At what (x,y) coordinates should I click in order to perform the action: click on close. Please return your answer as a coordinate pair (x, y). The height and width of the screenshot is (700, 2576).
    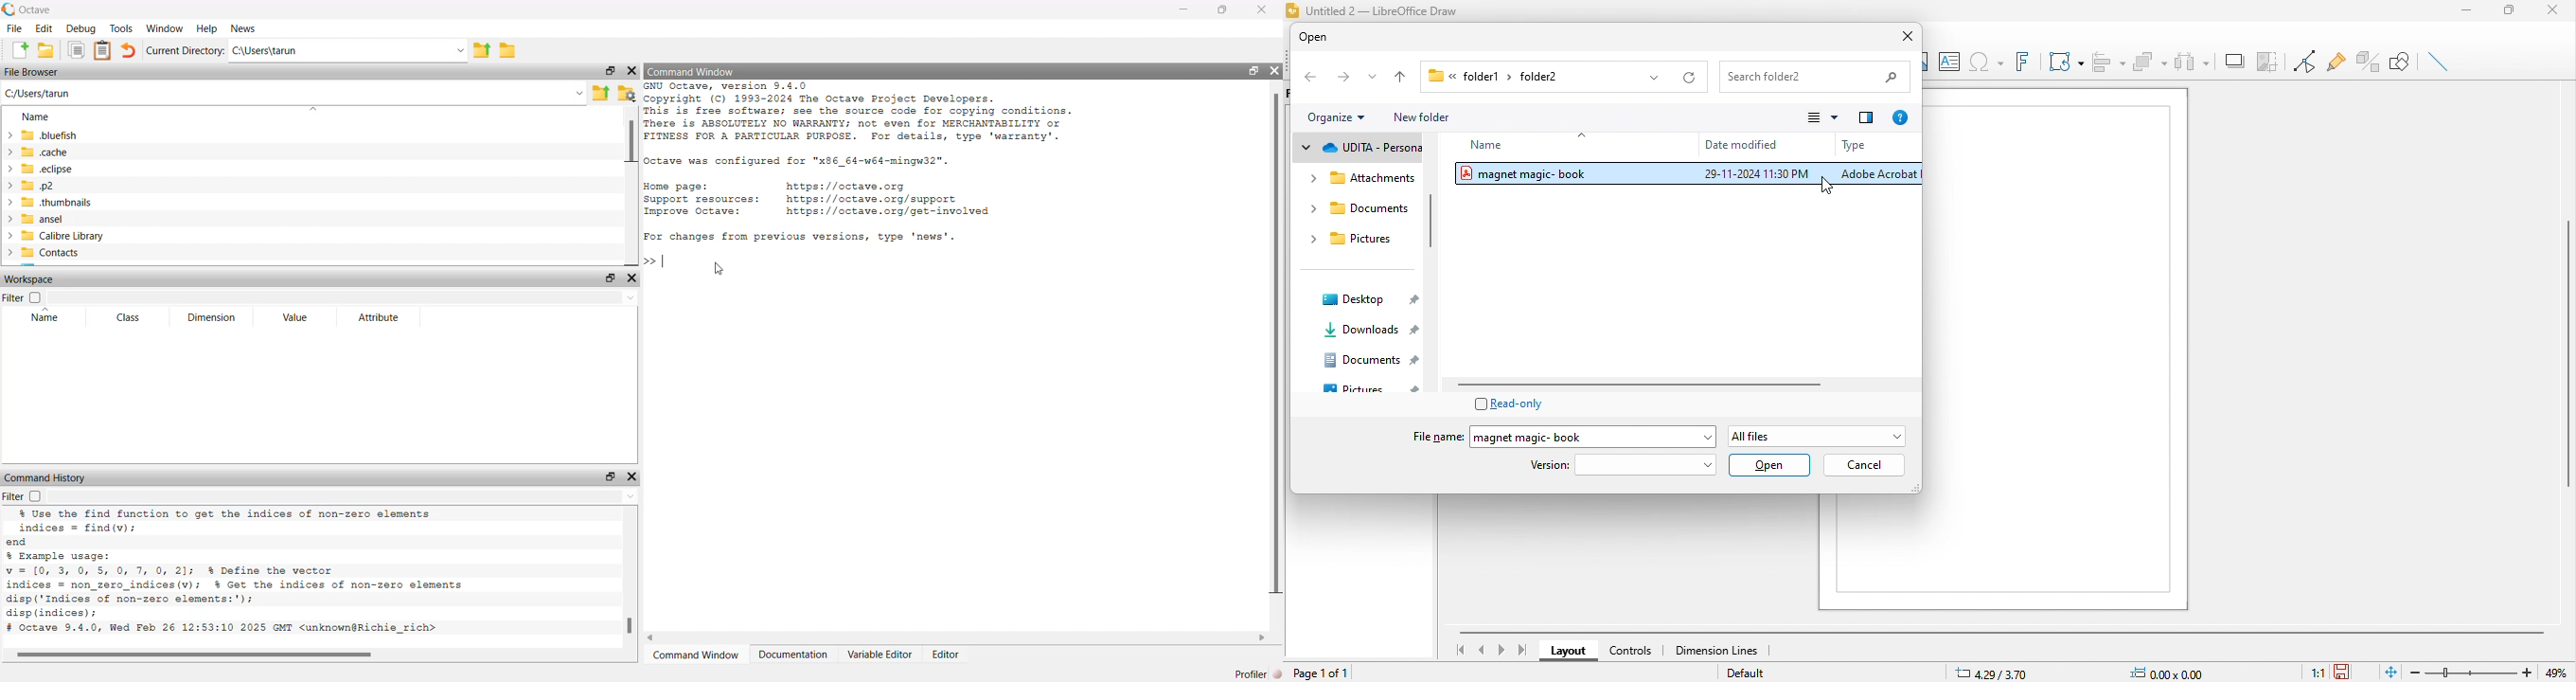
    Looking at the image, I should click on (2555, 12).